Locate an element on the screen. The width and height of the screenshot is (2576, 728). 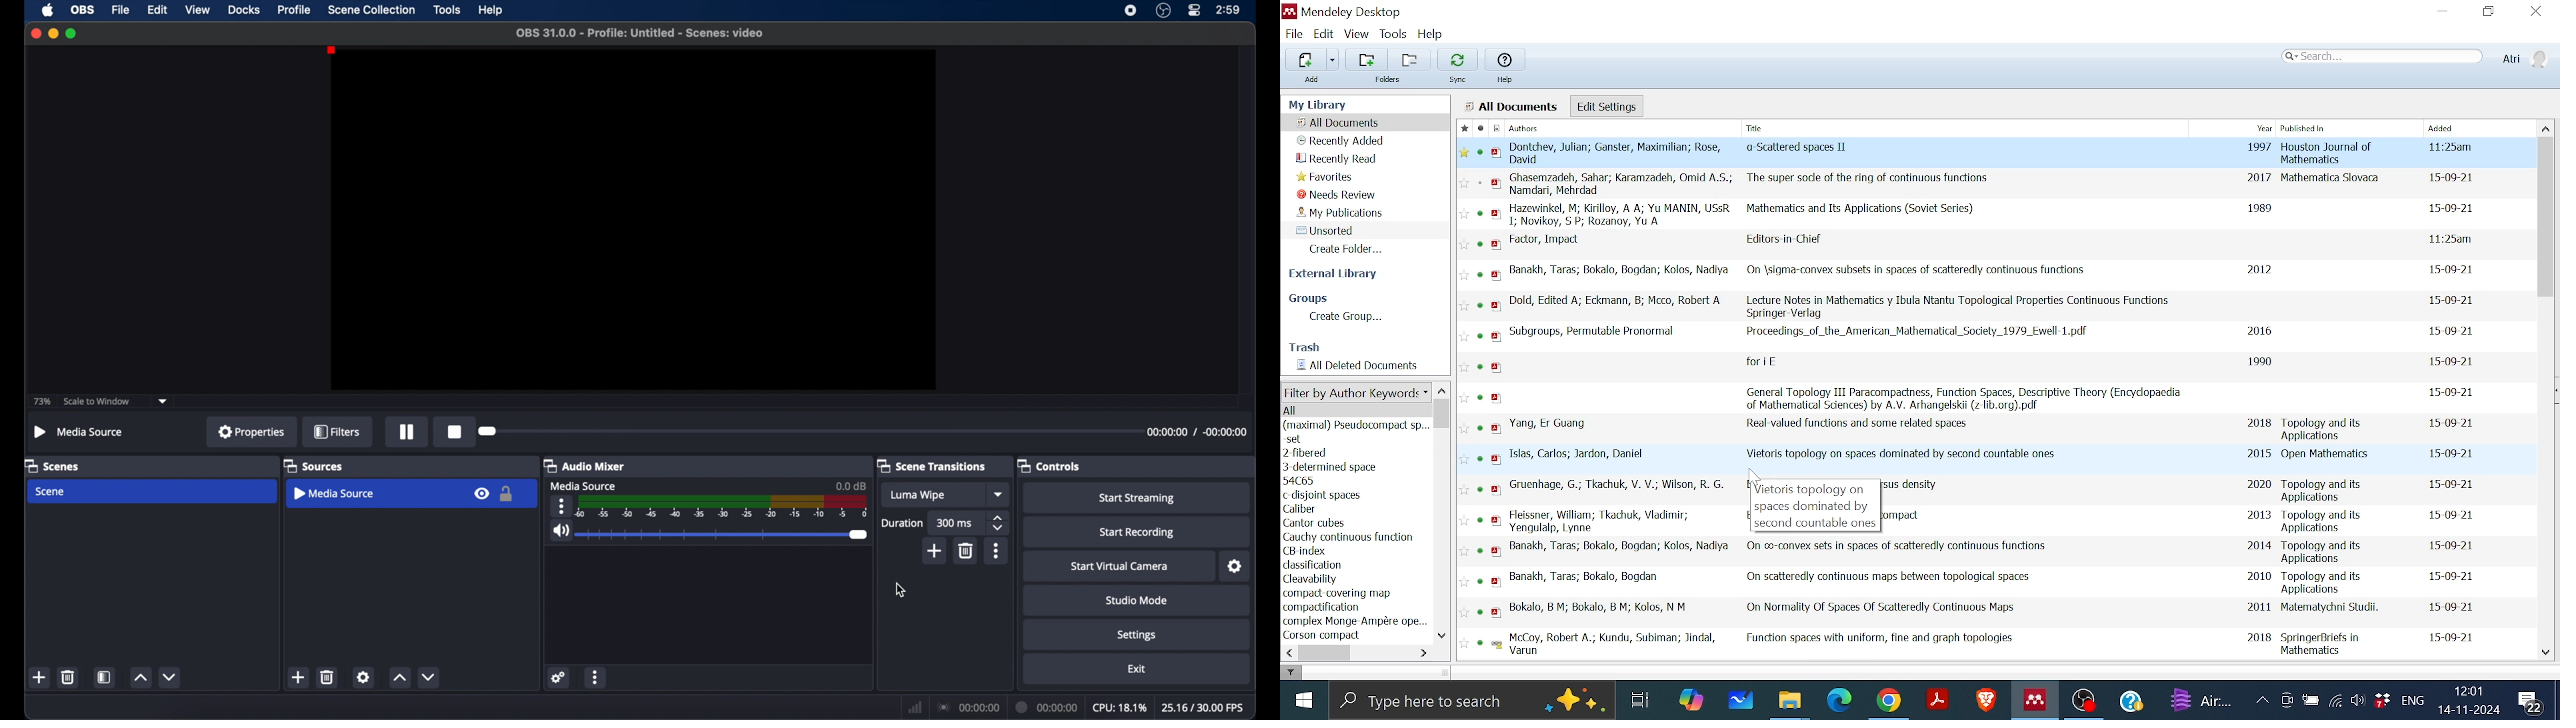
screen recorder icon is located at coordinates (1131, 11).